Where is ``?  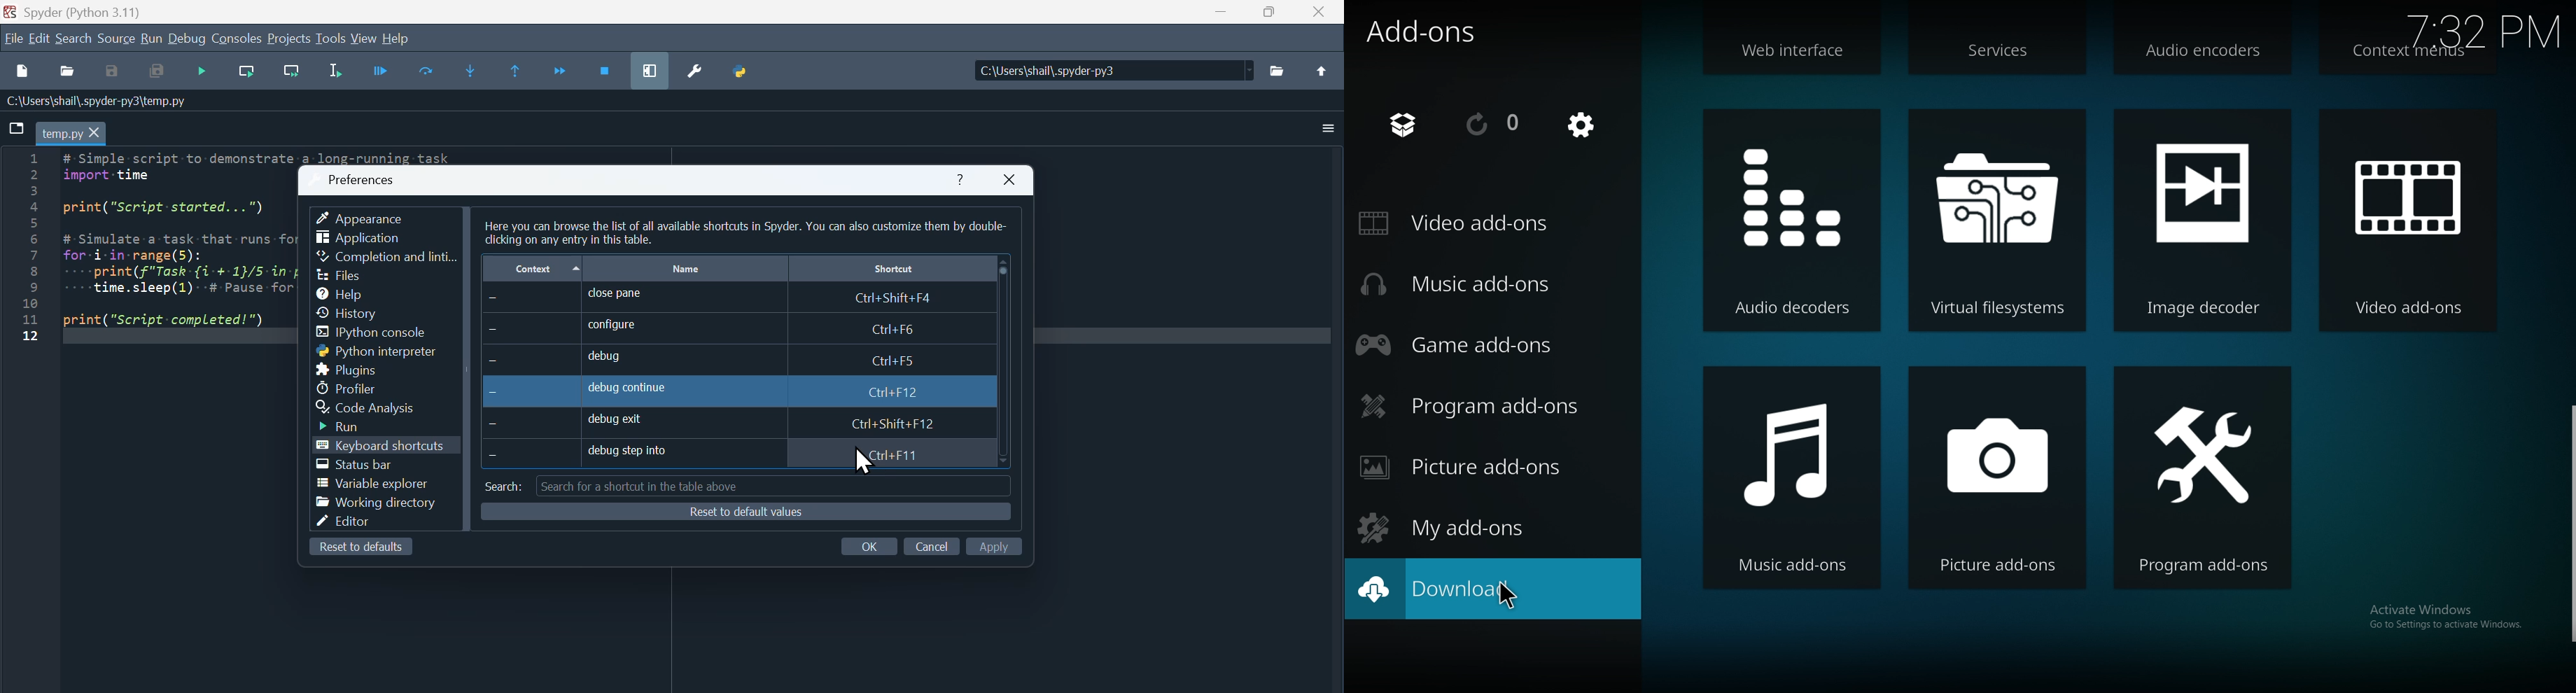
 is located at coordinates (102, 102).